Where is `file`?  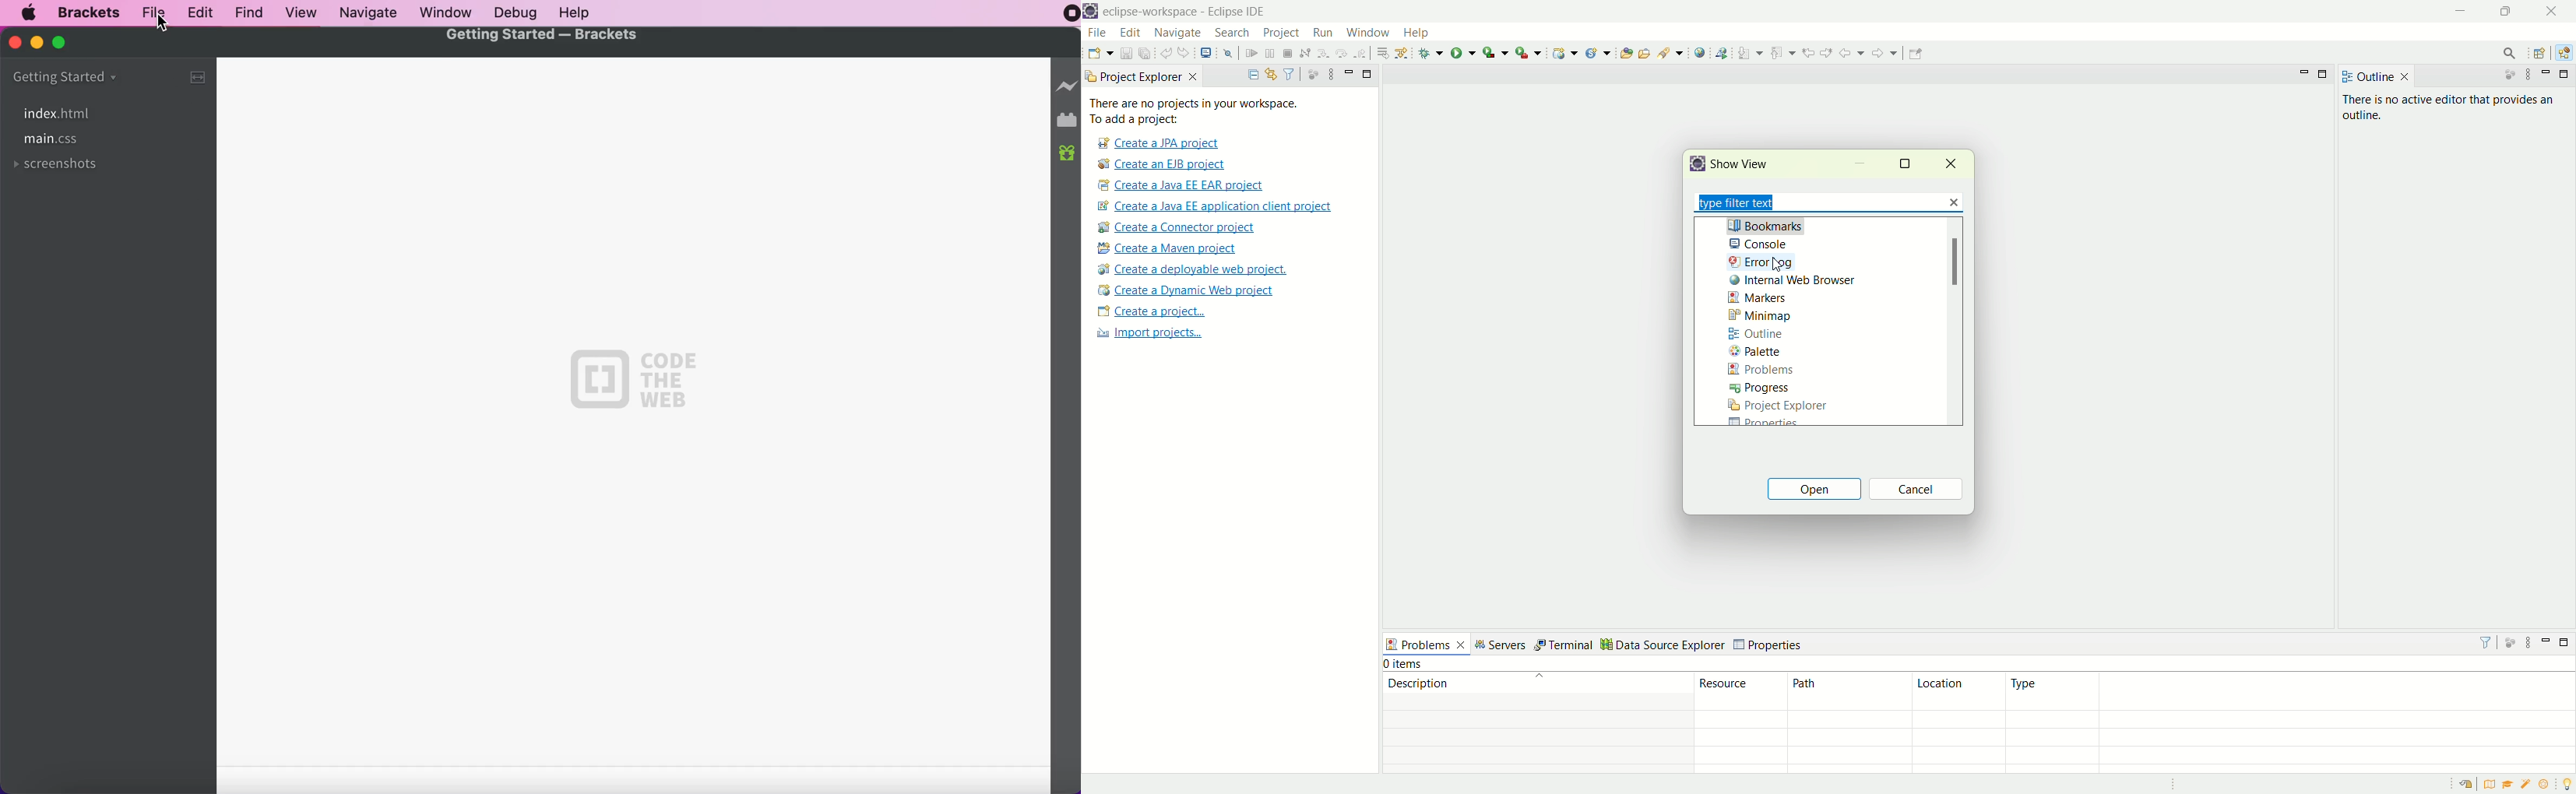
file is located at coordinates (156, 11).